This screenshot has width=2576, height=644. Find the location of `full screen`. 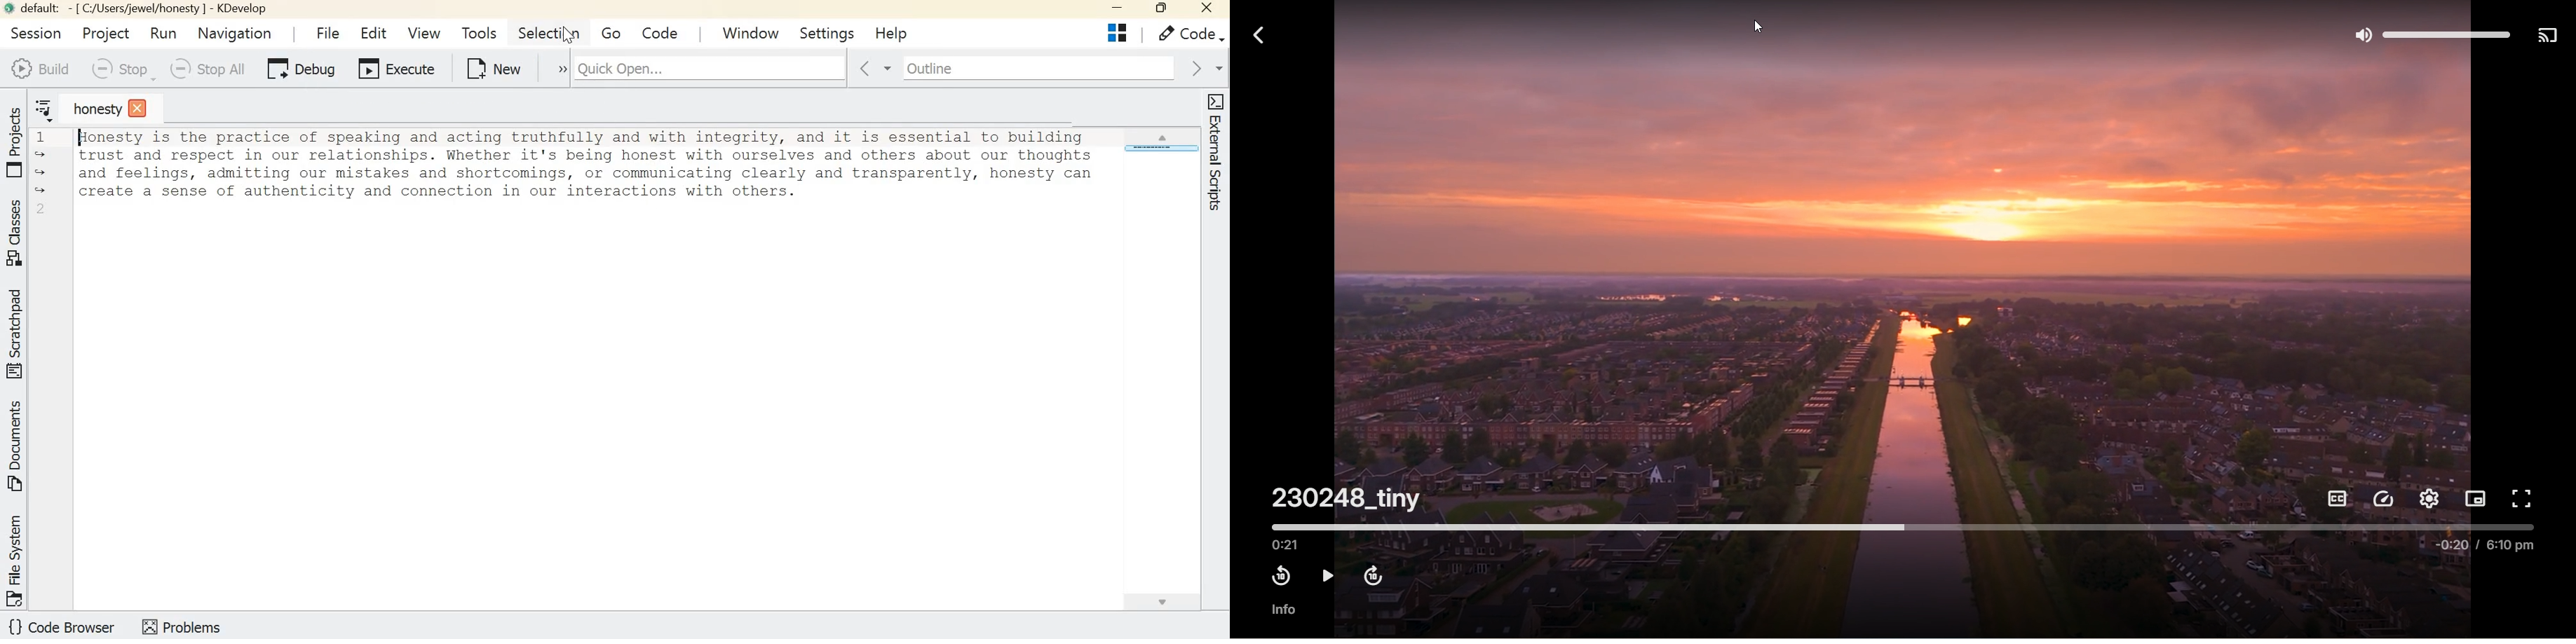

full screen is located at coordinates (2520, 498).